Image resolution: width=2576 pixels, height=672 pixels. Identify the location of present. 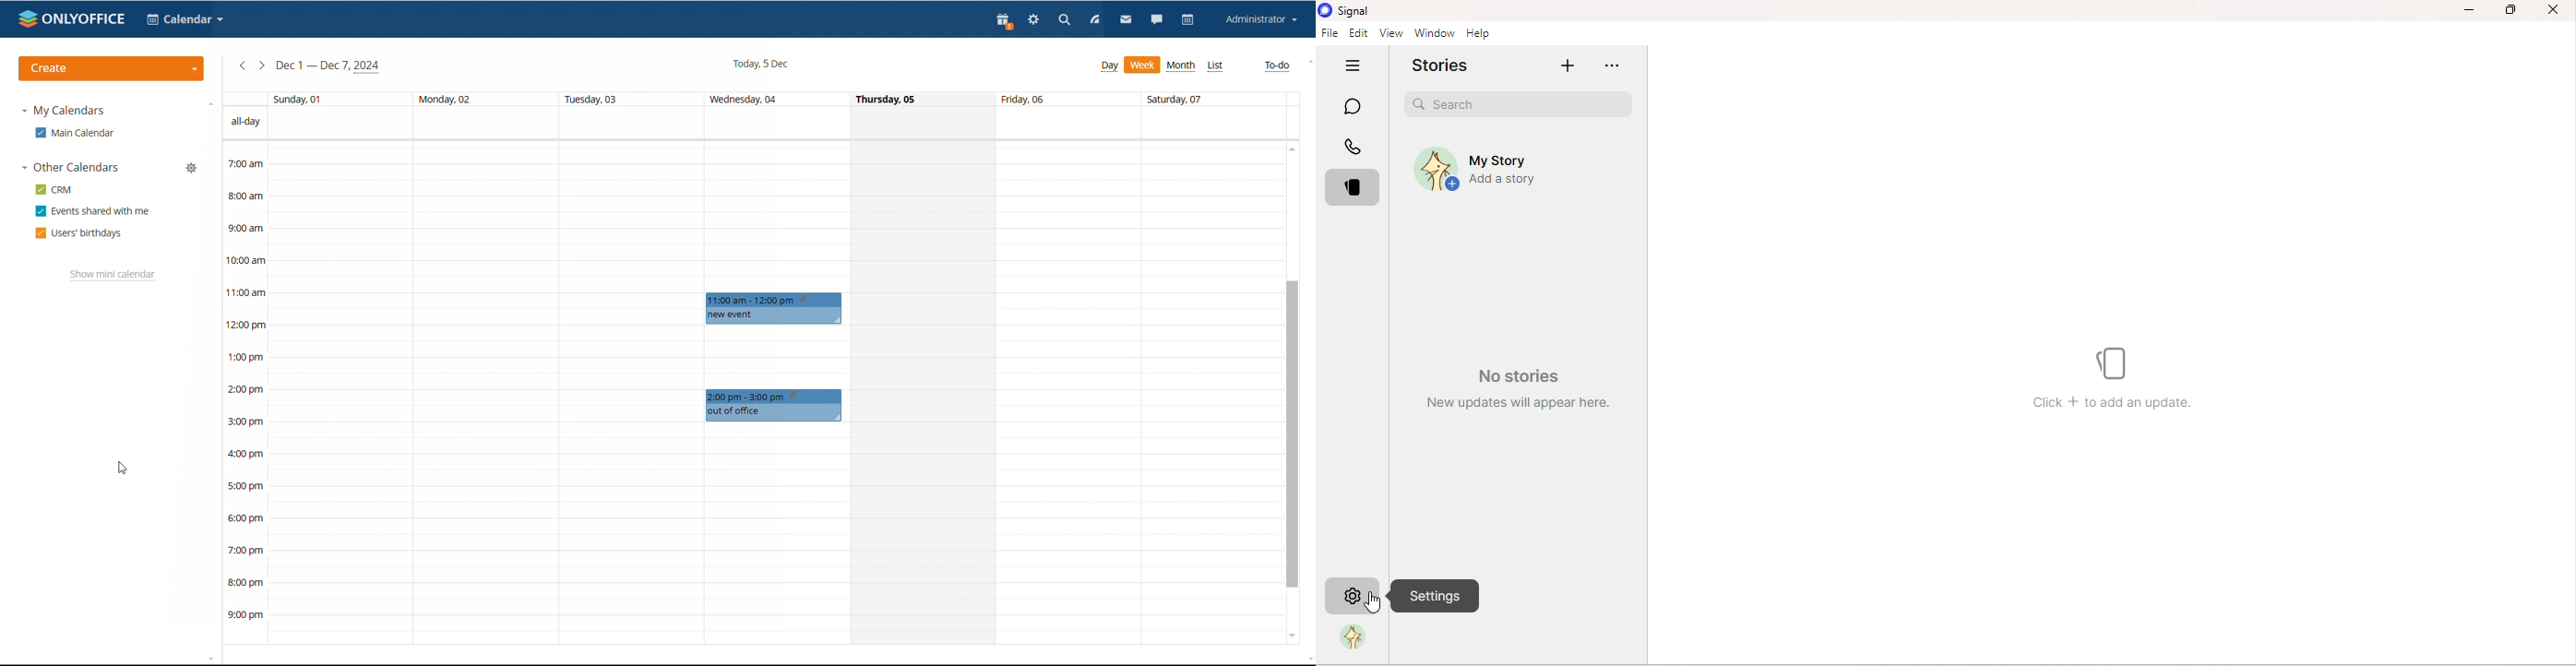
(1005, 23).